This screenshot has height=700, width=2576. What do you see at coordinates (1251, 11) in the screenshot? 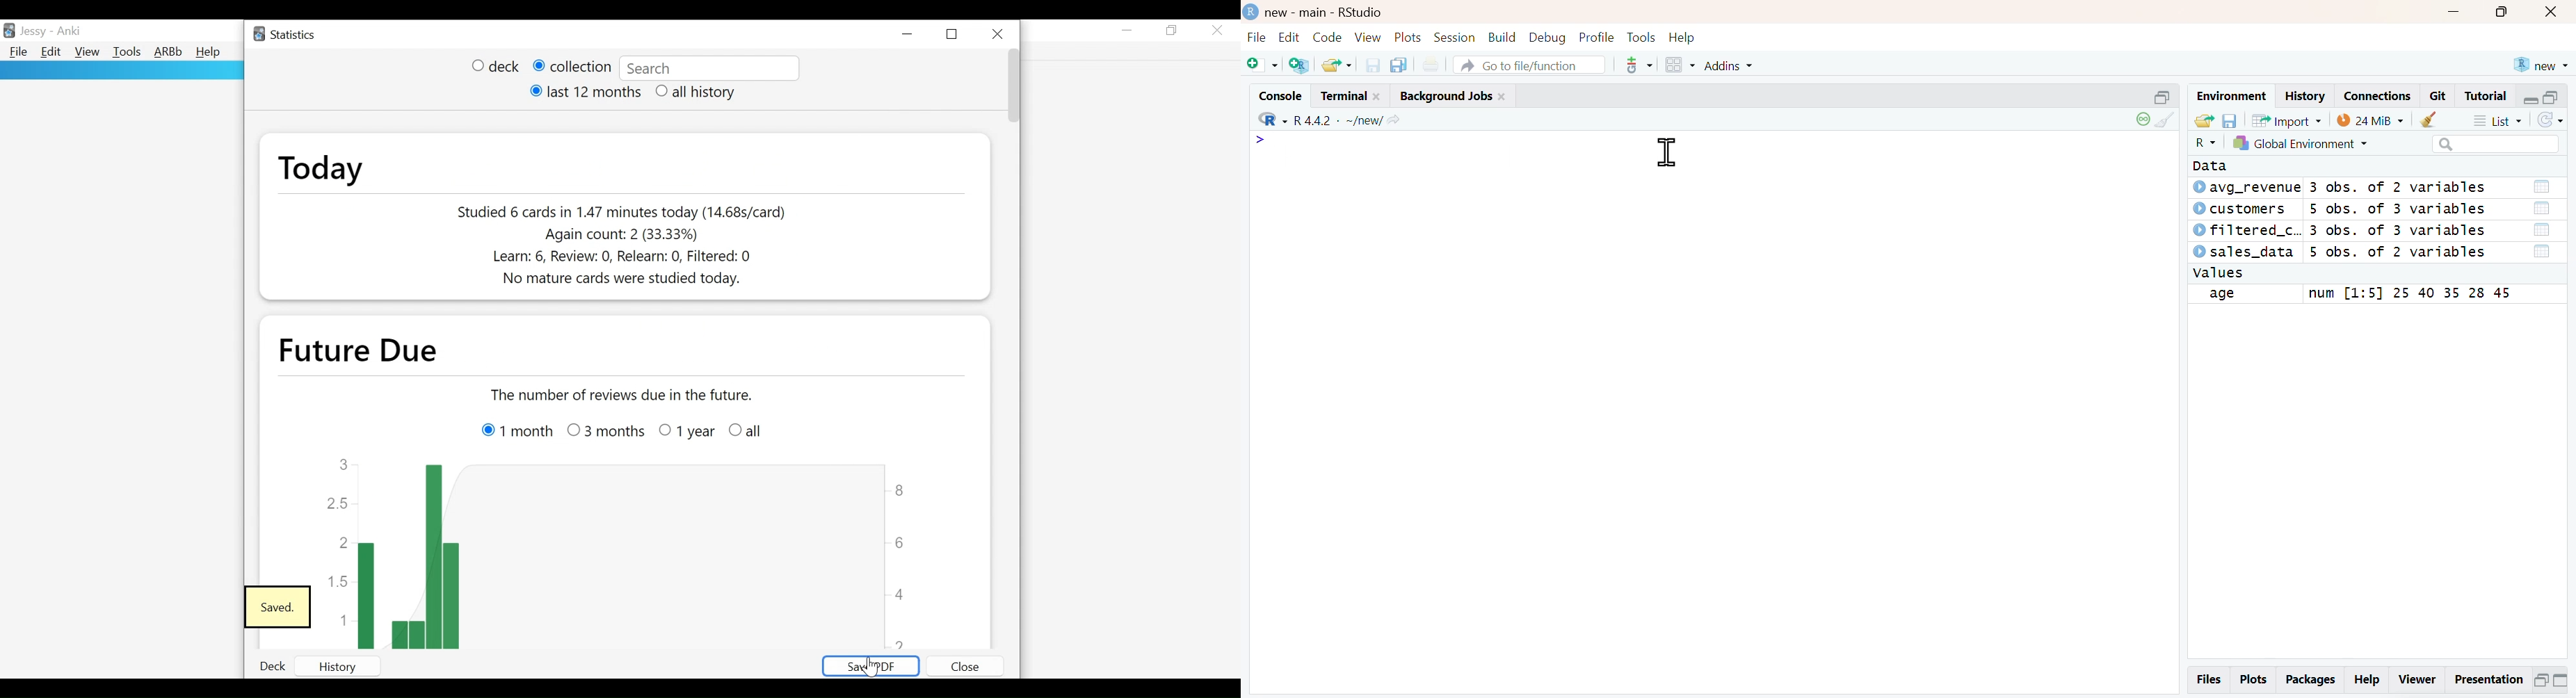
I see `Logo` at bounding box center [1251, 11].